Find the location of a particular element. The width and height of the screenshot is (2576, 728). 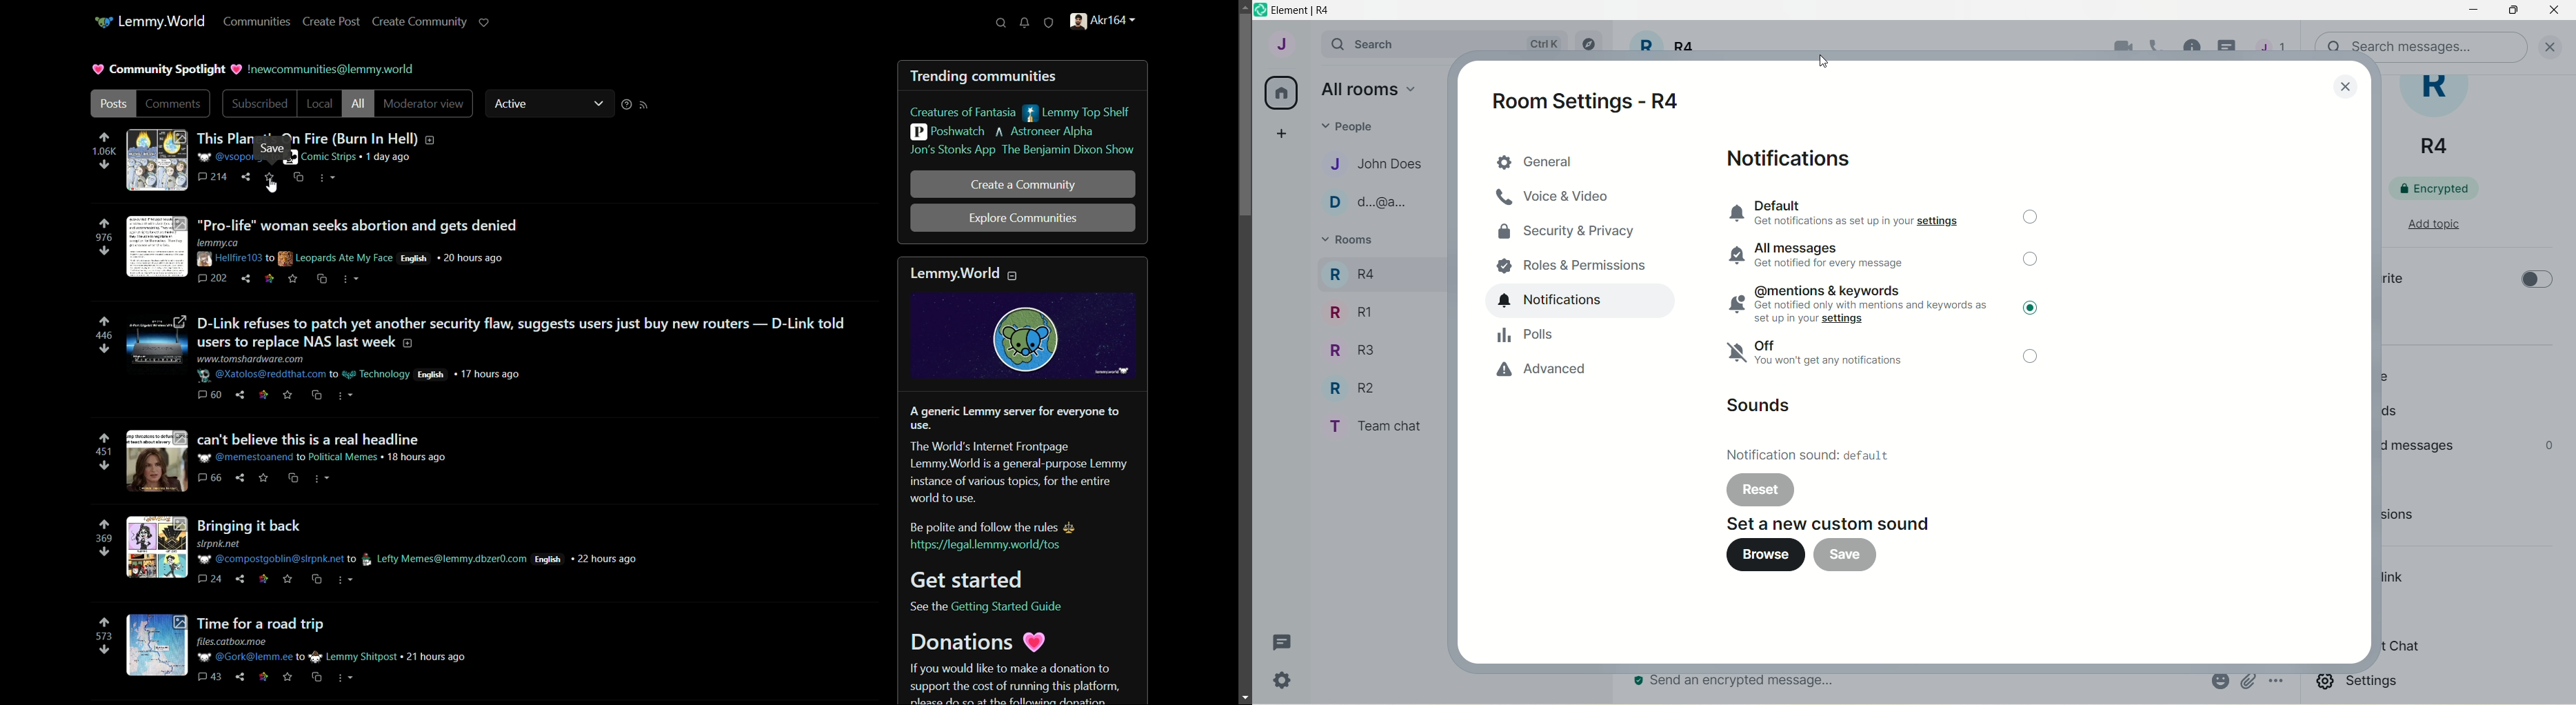

Toggle  is located at coordinates (2033, 359).